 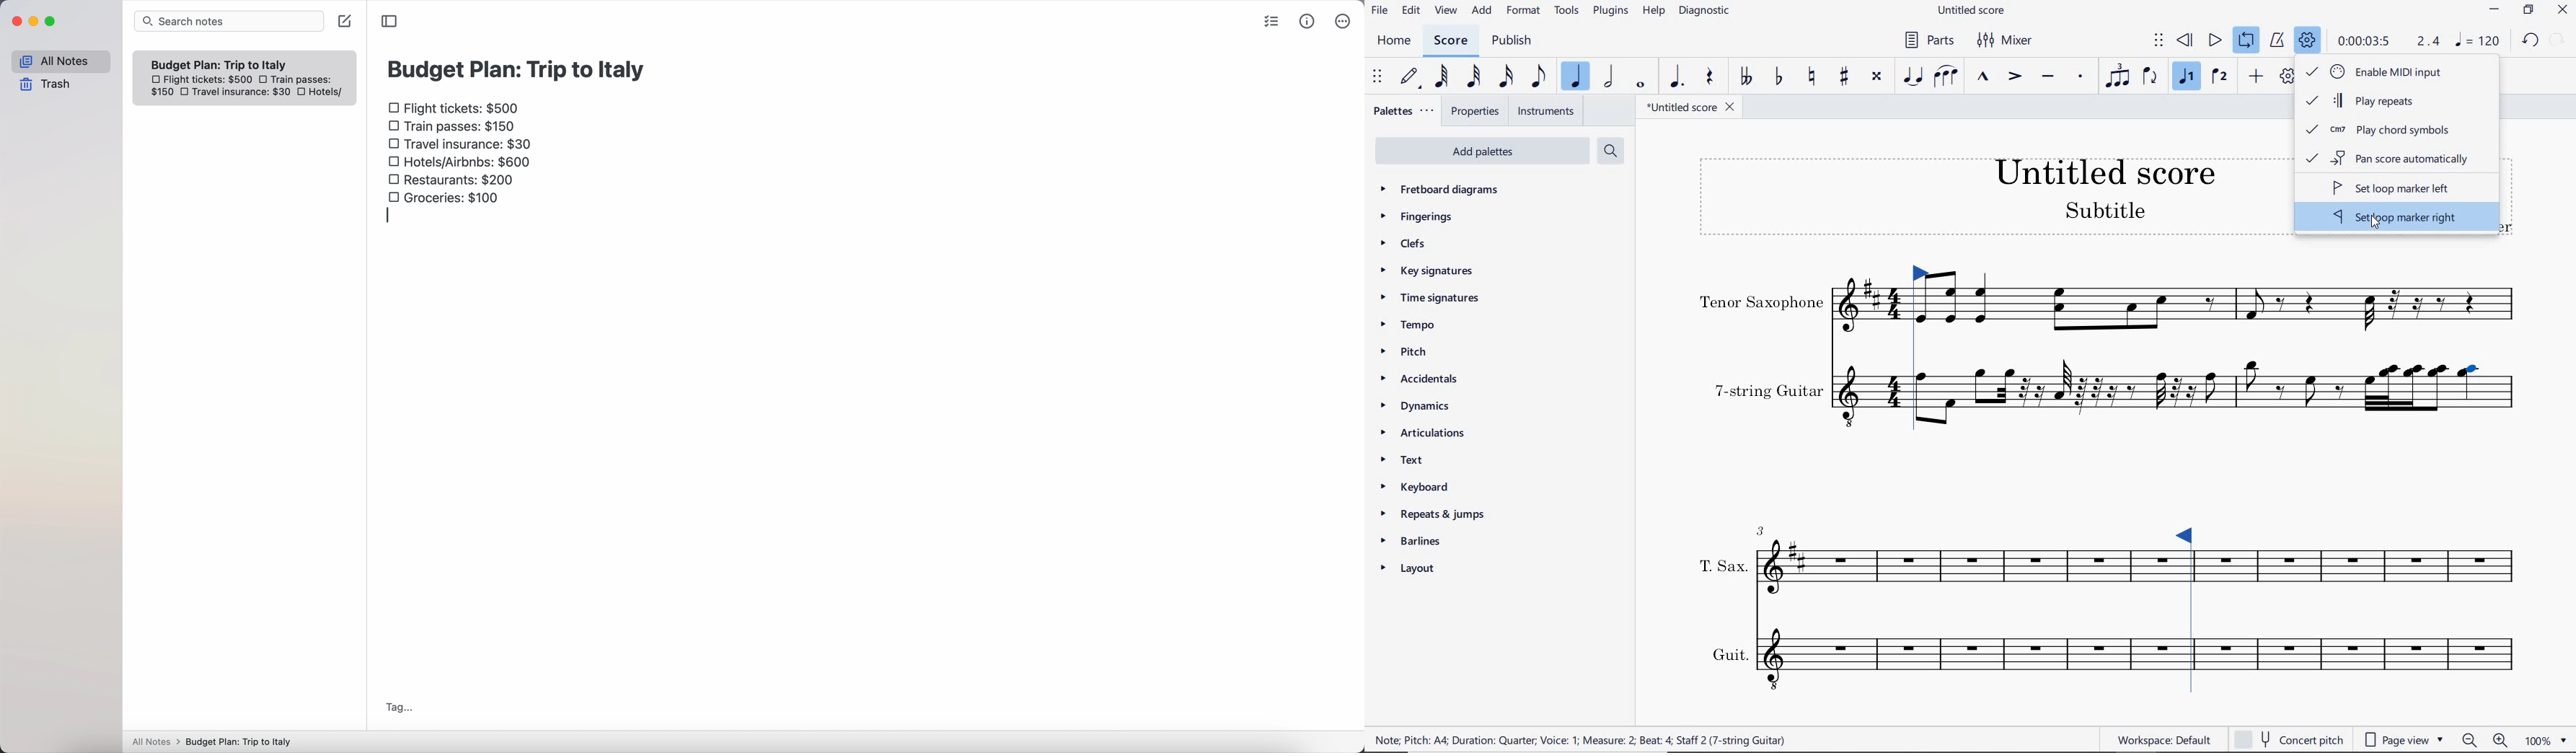 What do you see at coordinates (1411, 12) in the screenshot?
I see `EDIT` at bounding box center [1411, 12].